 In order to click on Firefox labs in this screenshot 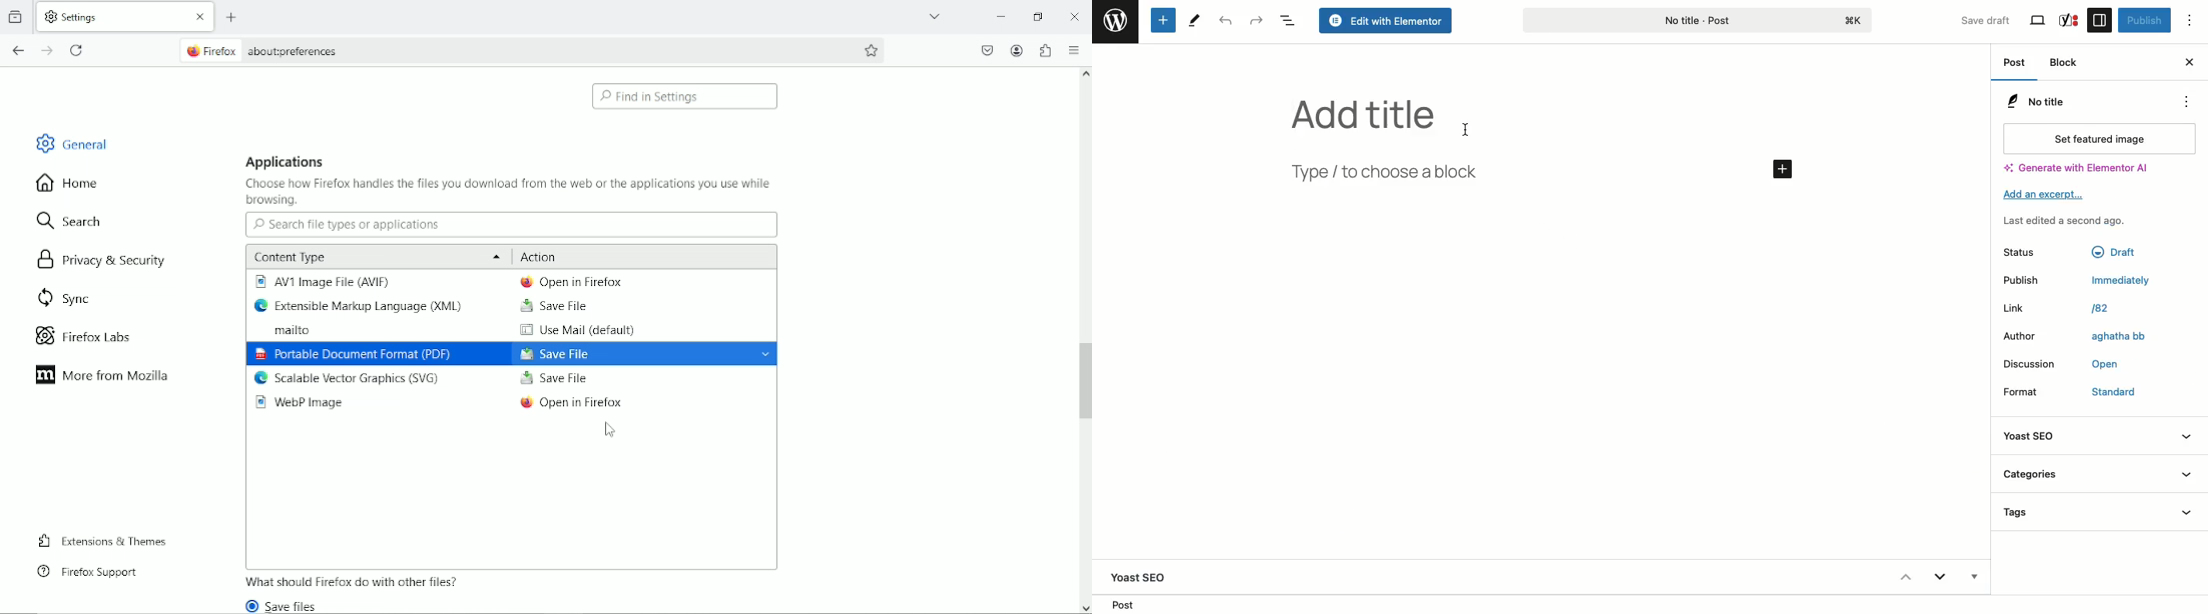, I will do `click(92, 335)`.